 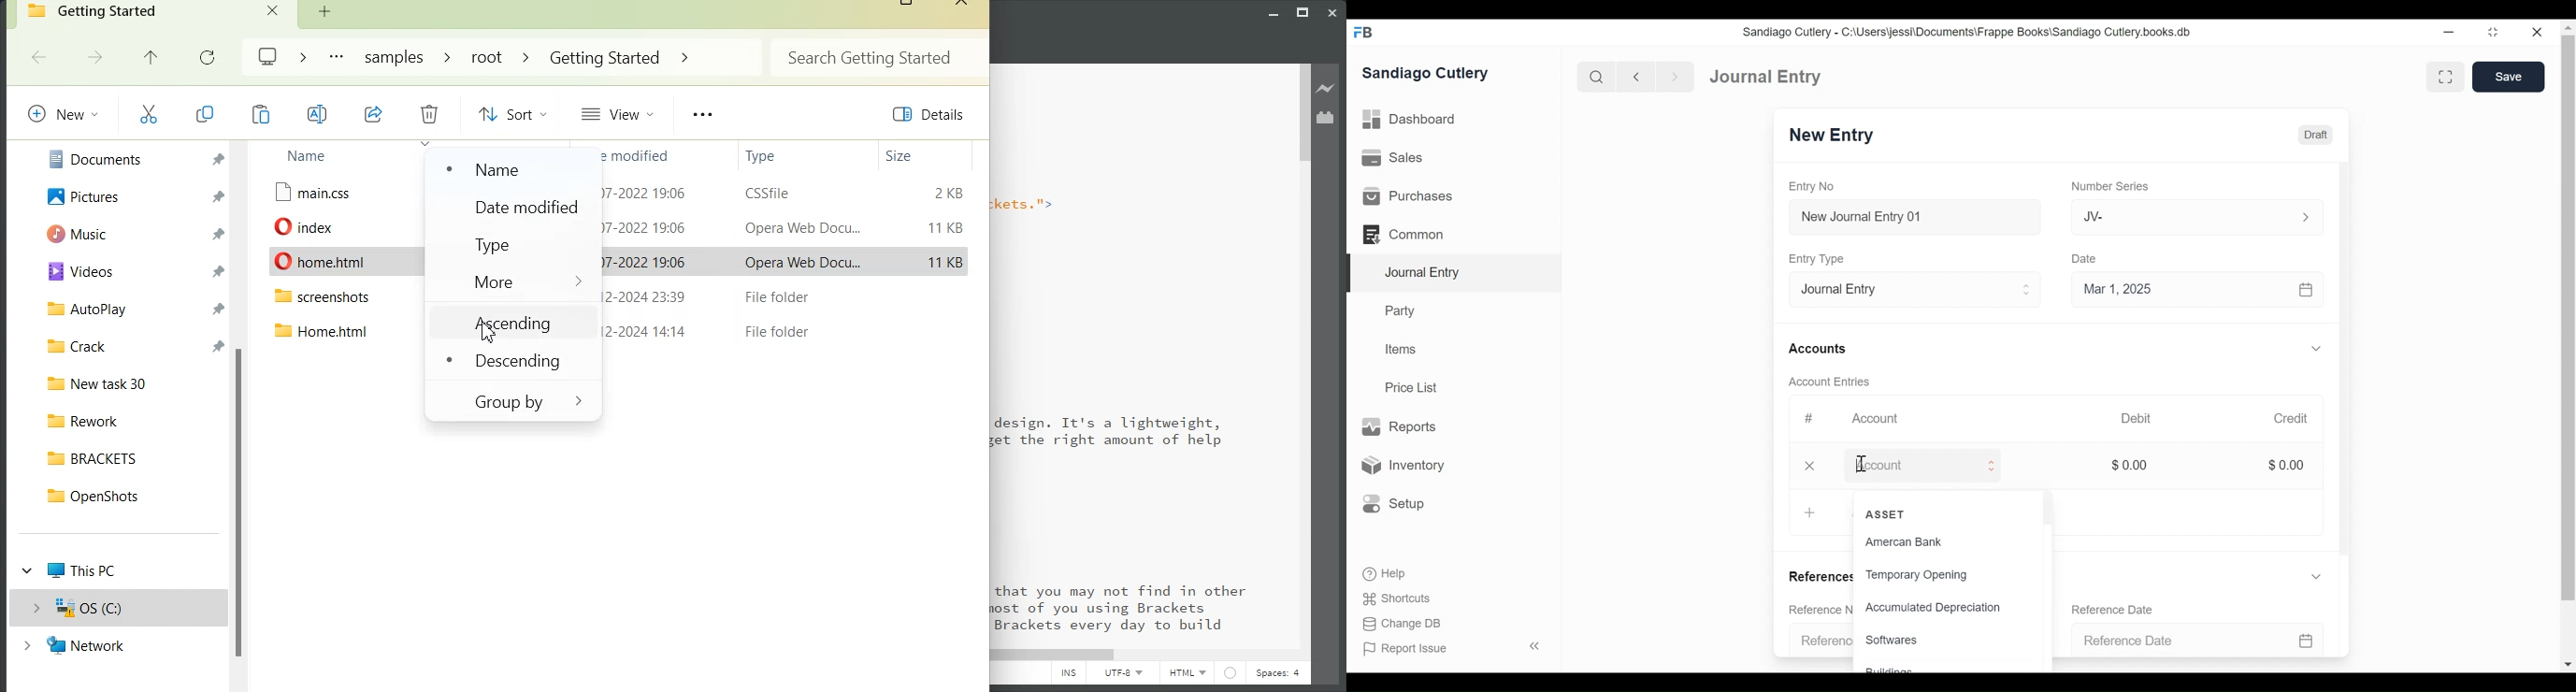 I want to click on expand/collapse, so click(x=2324, y=348).